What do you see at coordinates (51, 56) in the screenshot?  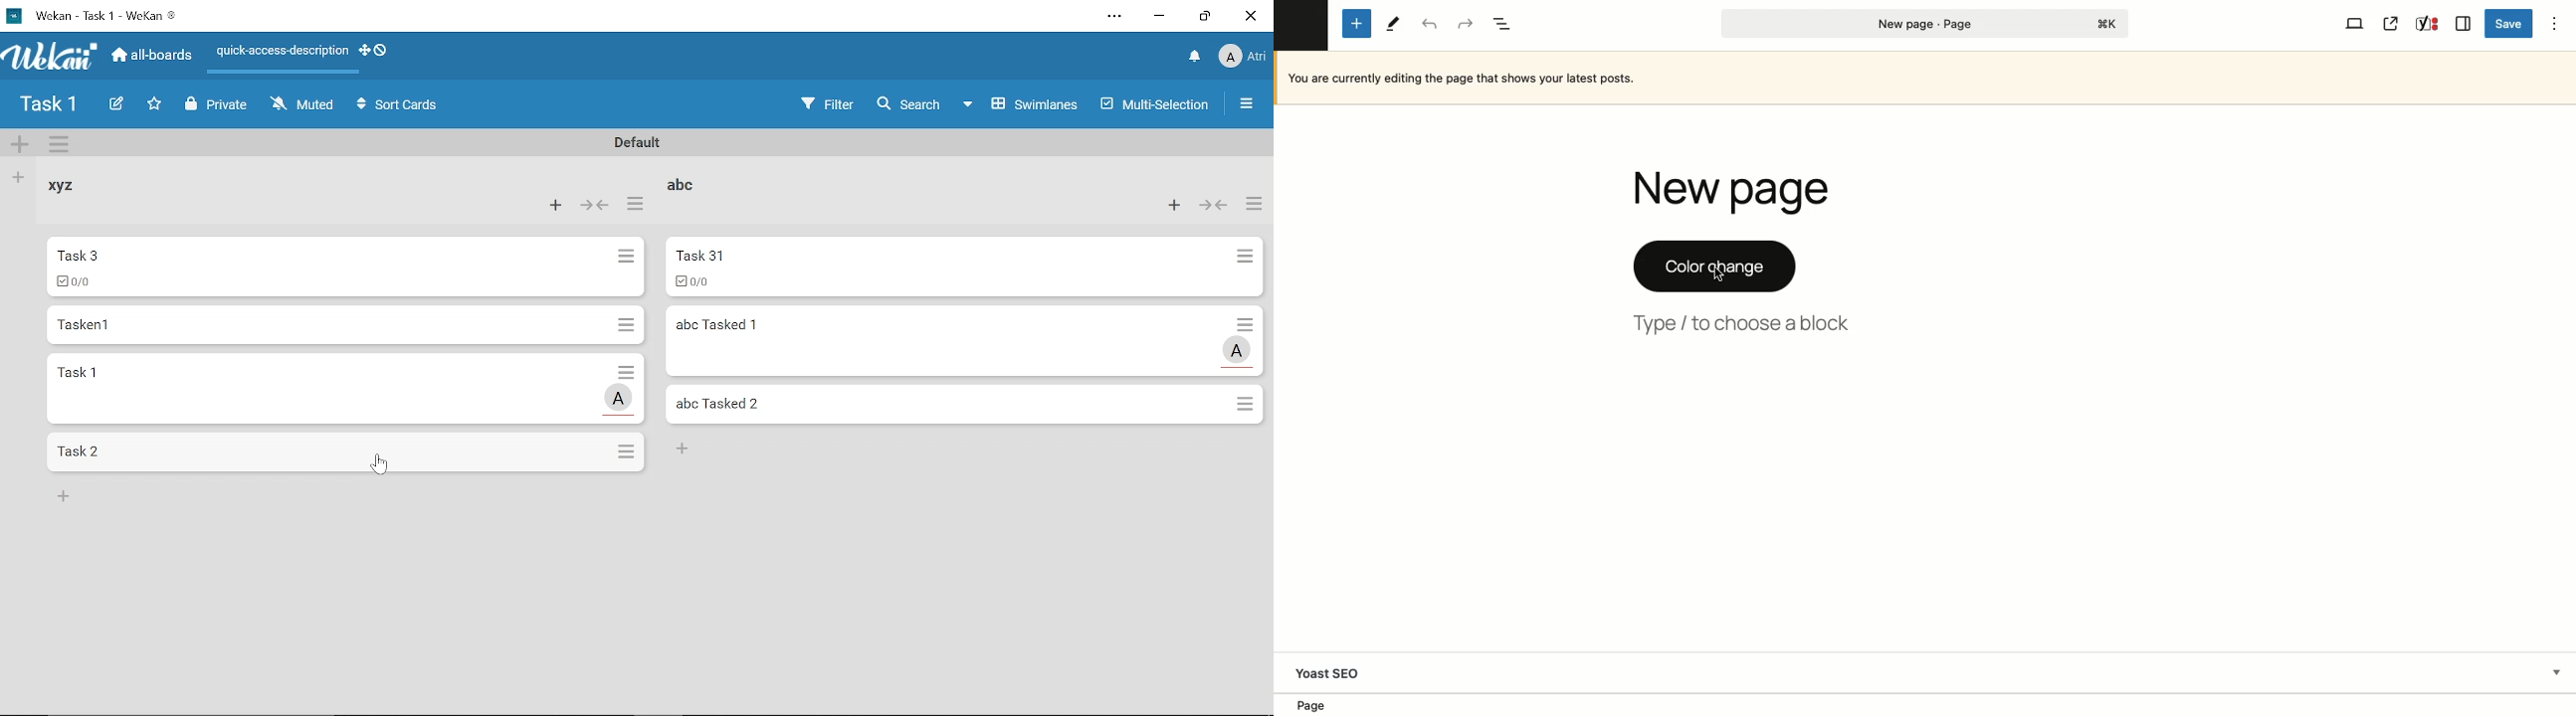 I see `App logo` at bounding box center [51, 56].